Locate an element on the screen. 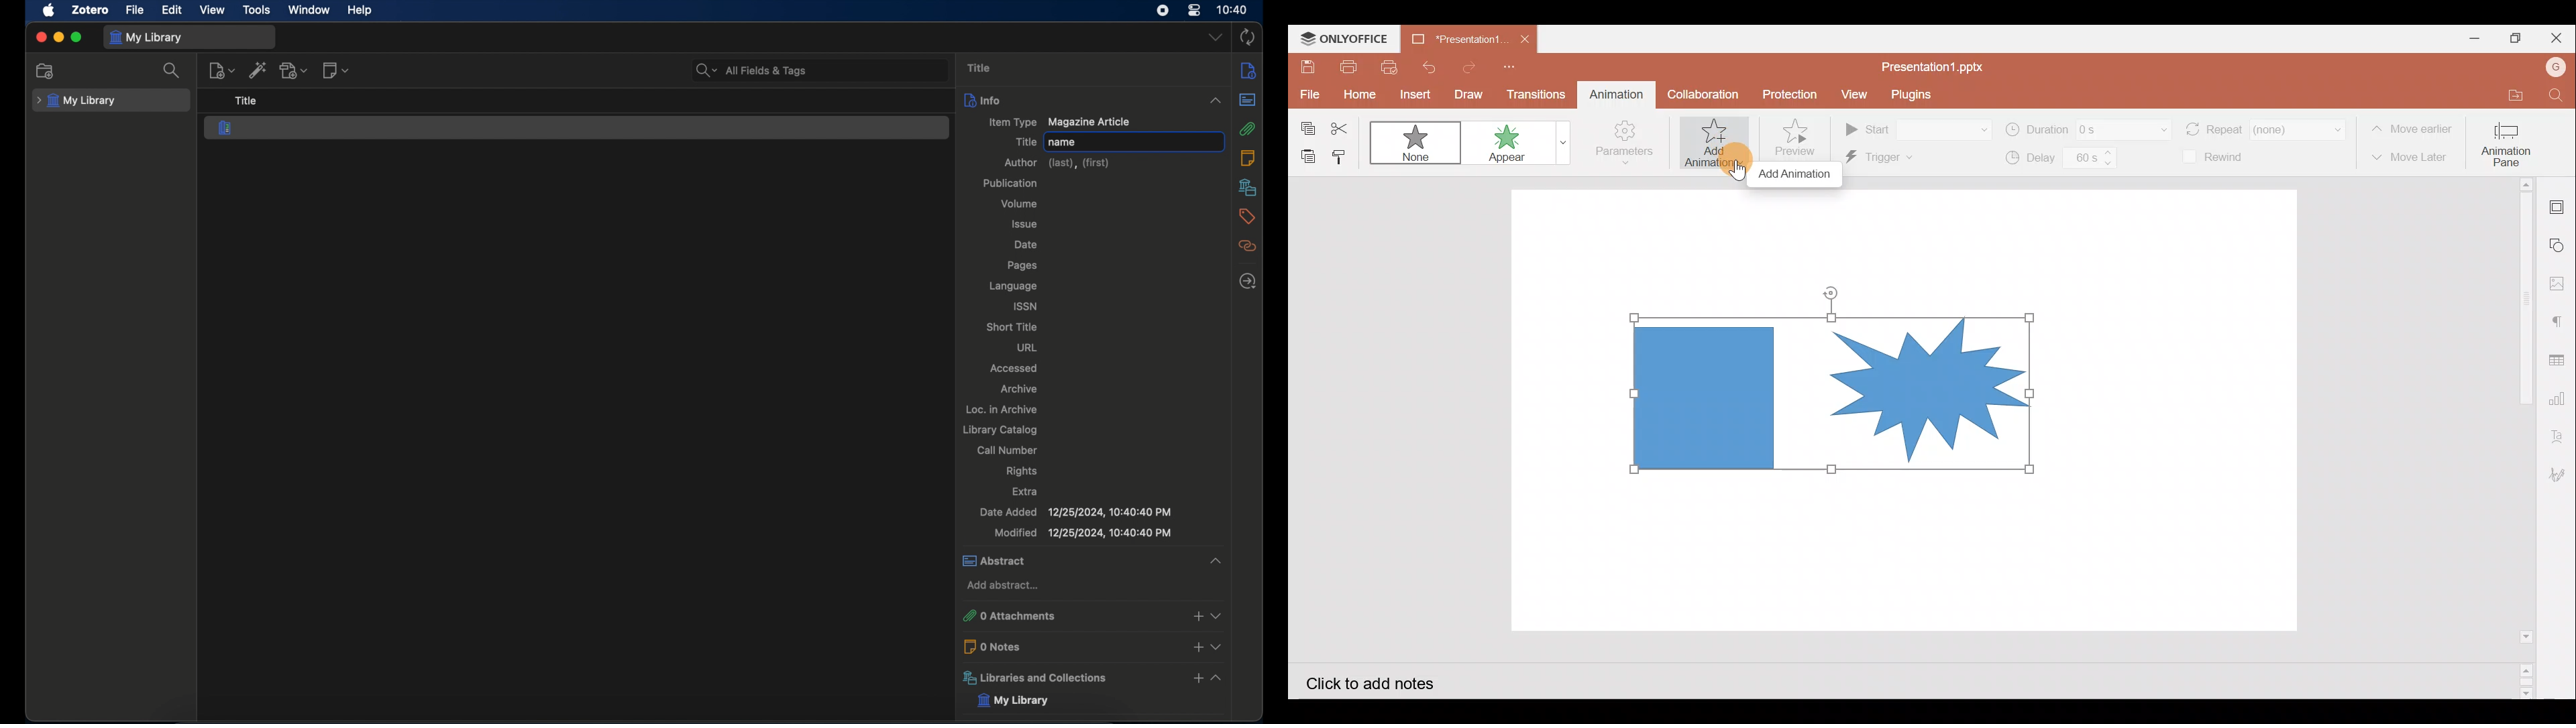 Image resolution: width=2576 pixels, height=728 pixels. Undo is located at coordinates (1428, 65).